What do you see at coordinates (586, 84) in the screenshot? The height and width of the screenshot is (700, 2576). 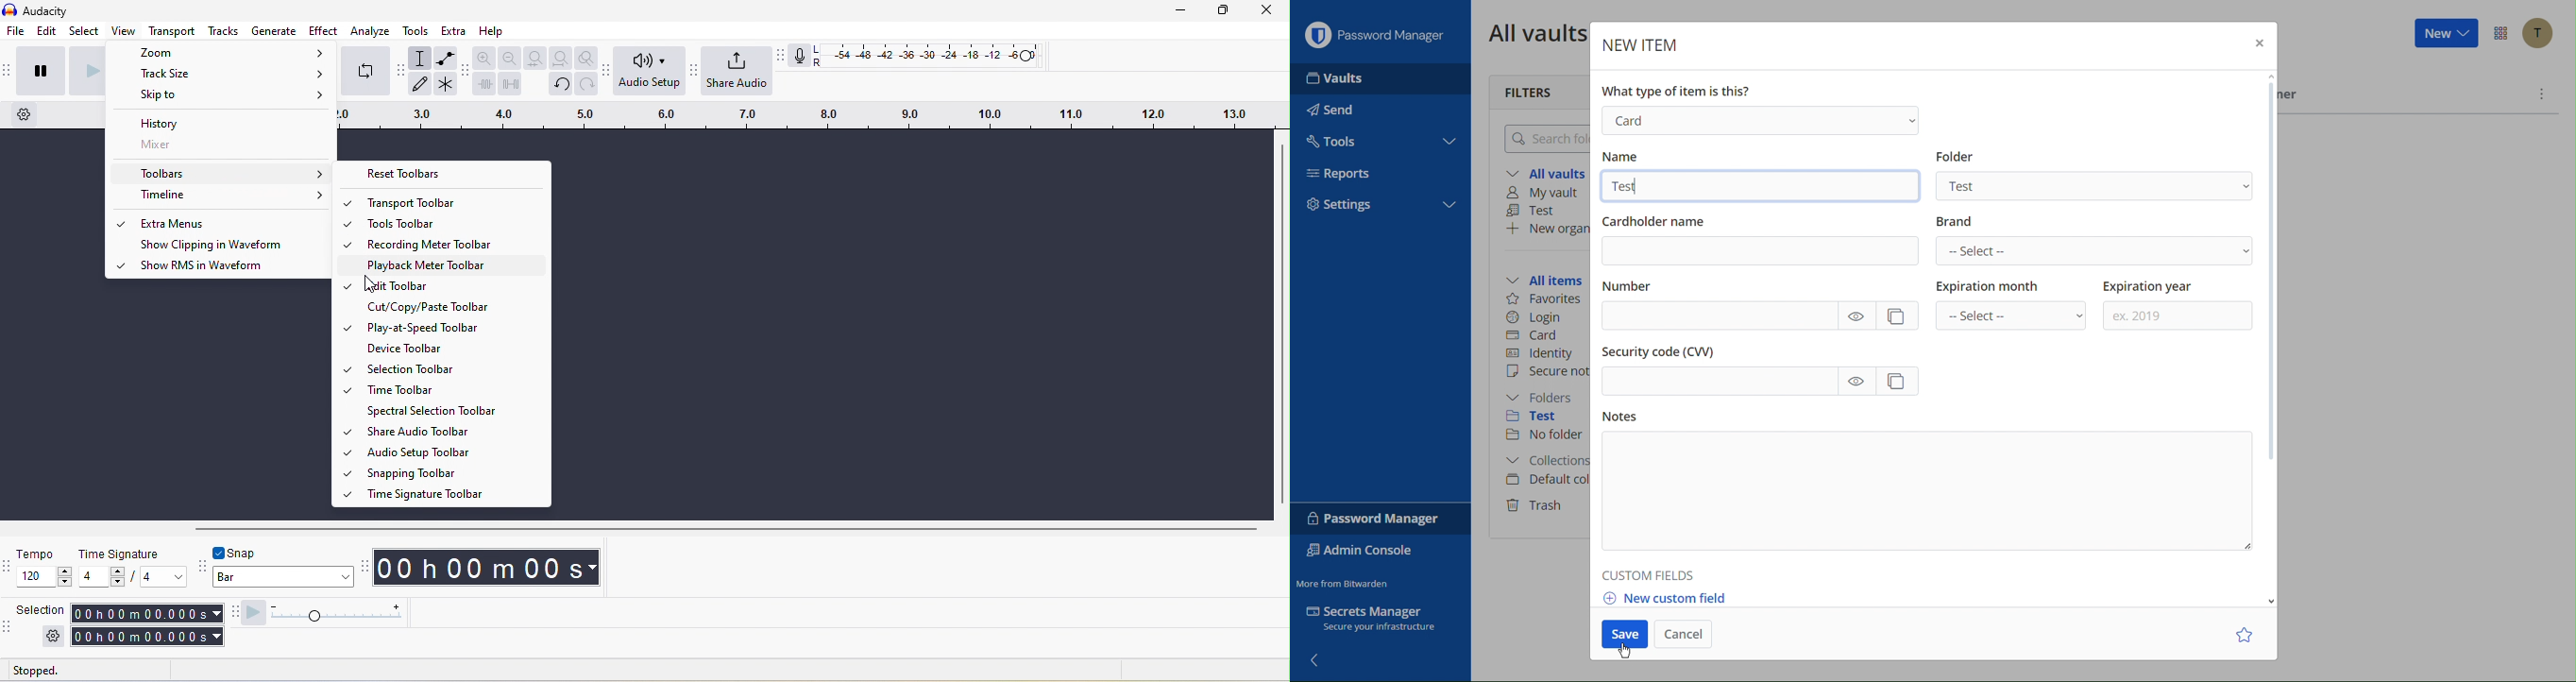 I see `redo` at bounding box center [586, 84].